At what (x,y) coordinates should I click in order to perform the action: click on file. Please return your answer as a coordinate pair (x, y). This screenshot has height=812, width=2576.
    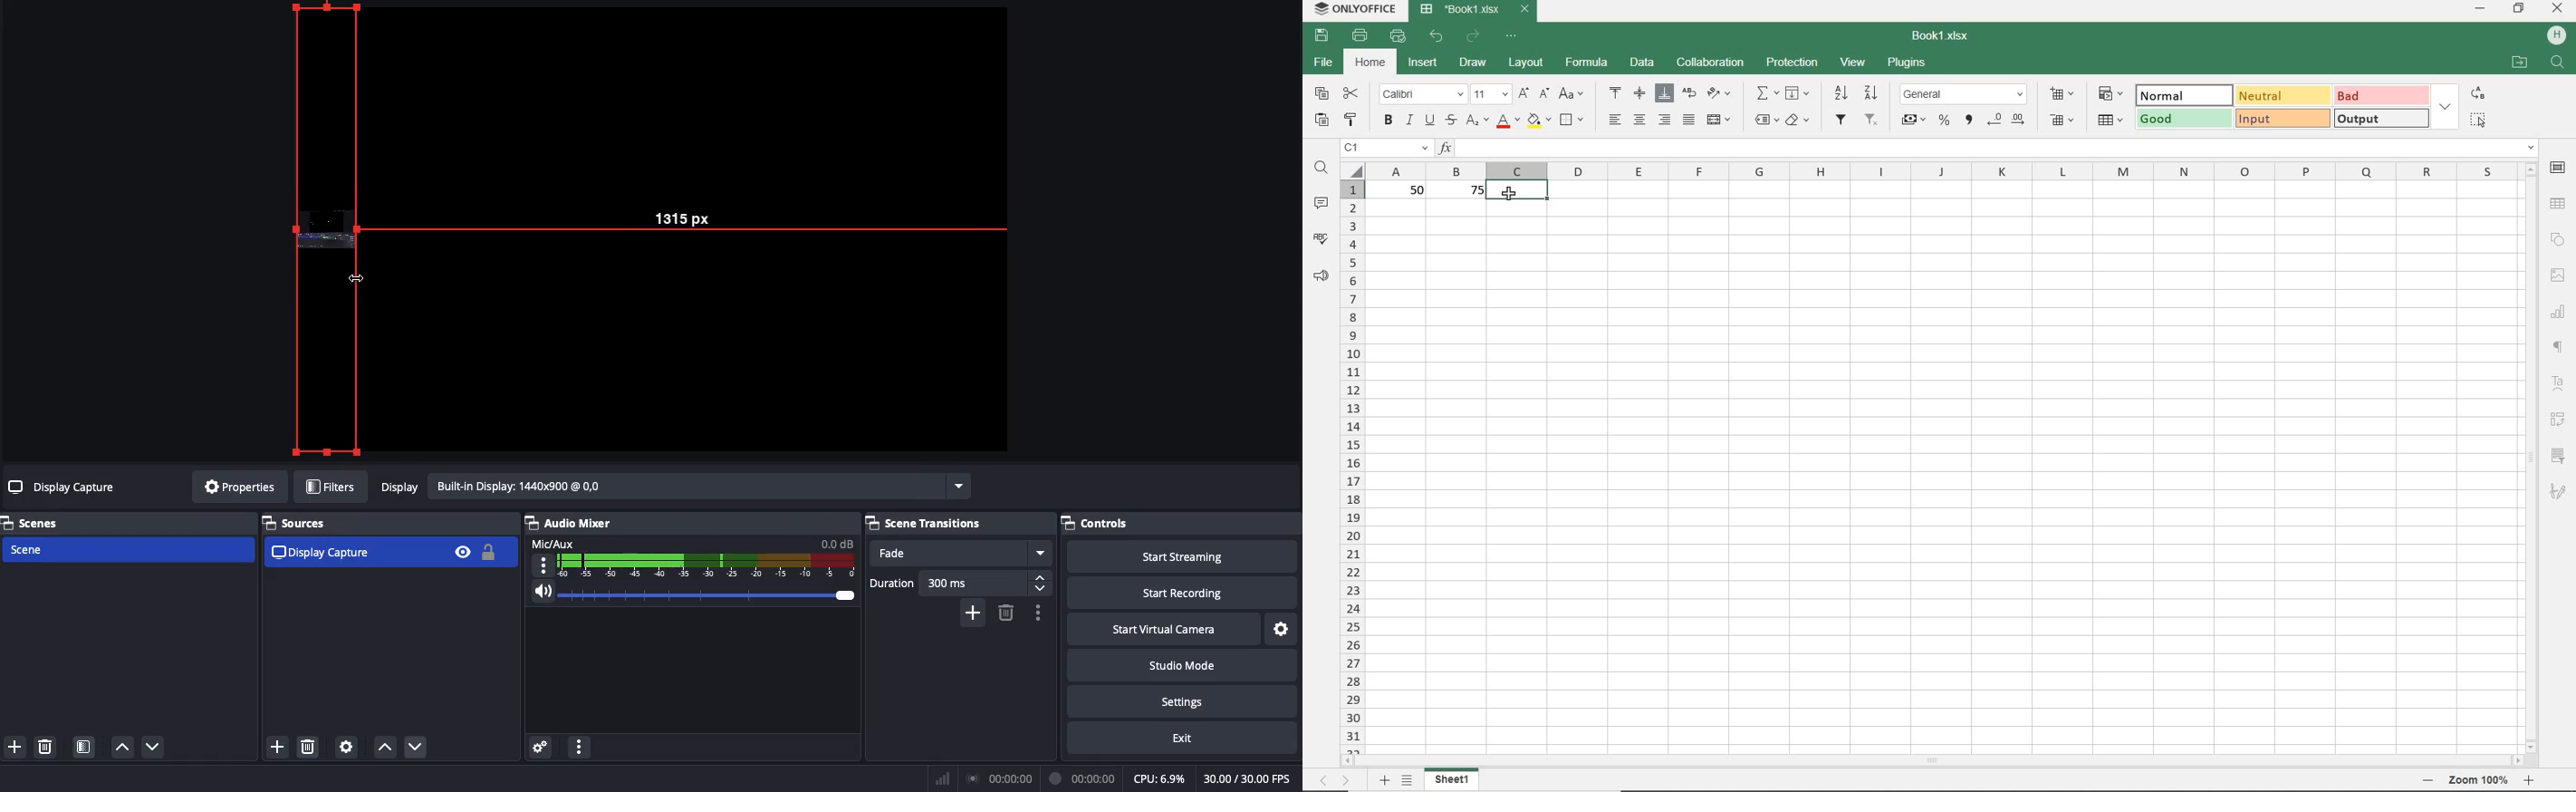
    Looking at the image, I should click on (1321, 64).